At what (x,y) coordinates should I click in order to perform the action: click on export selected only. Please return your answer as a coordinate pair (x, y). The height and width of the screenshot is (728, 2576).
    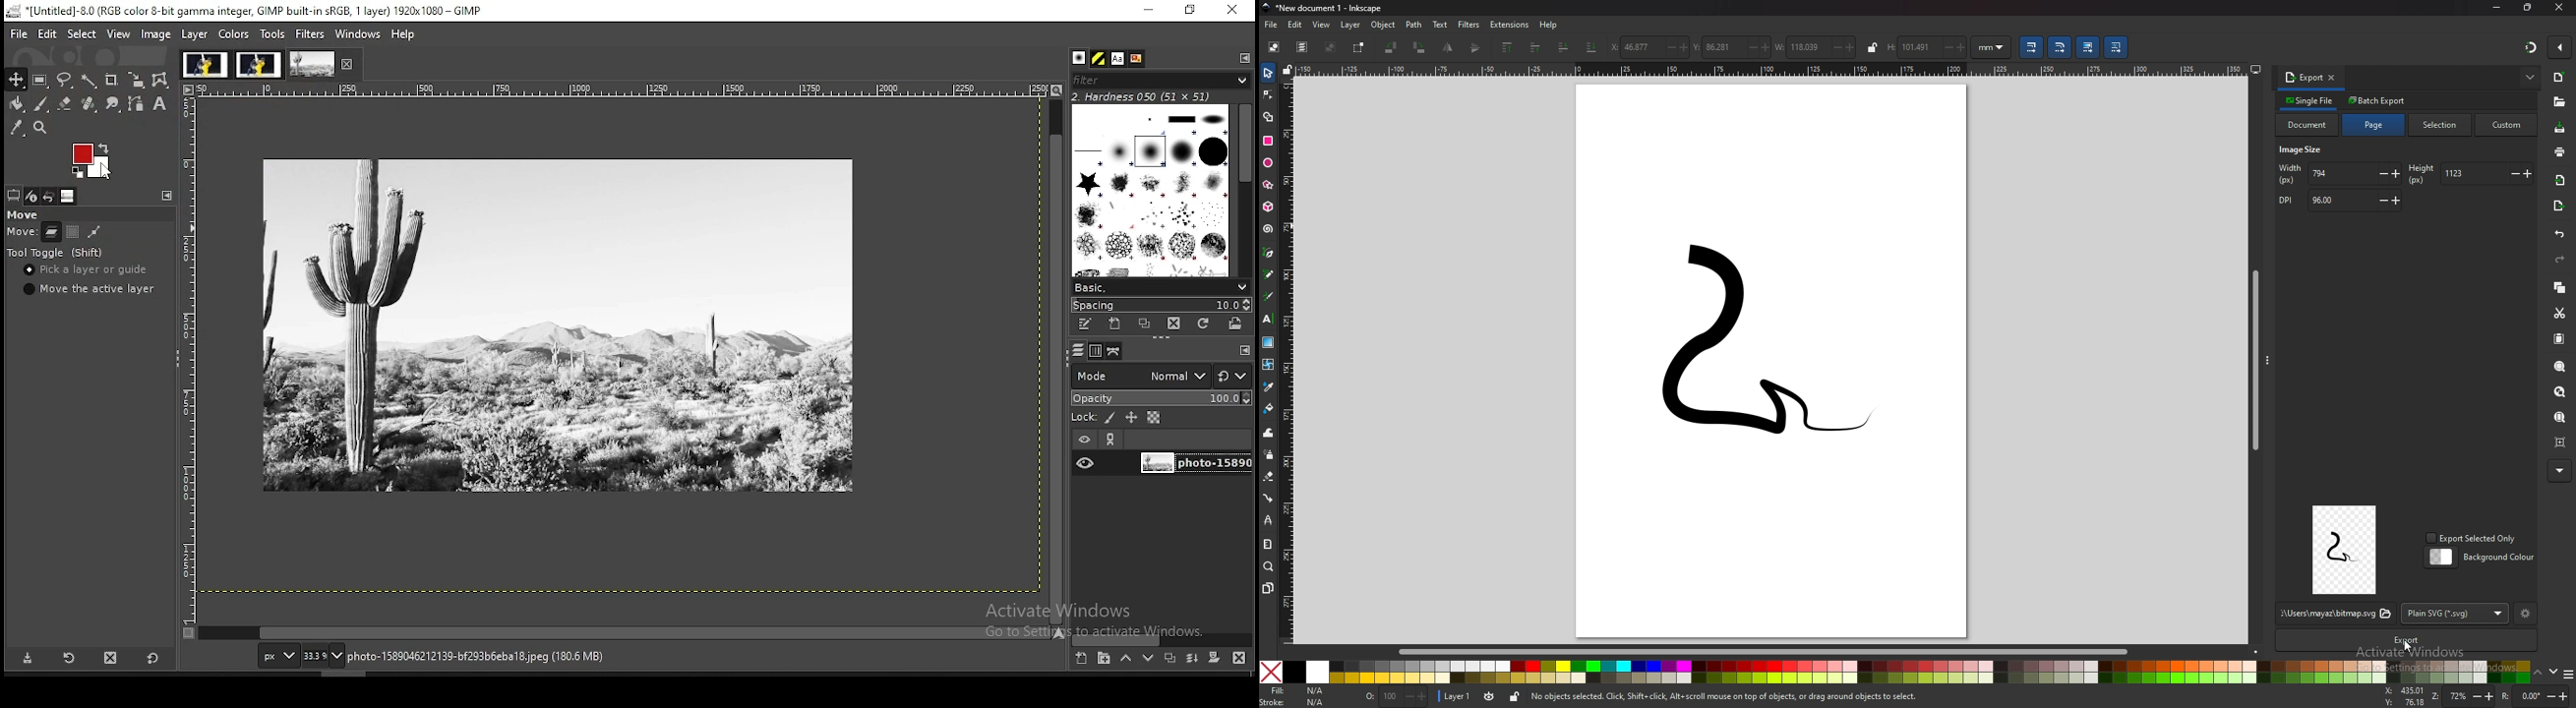
    Looking at the image, I should click on (2474, 539).